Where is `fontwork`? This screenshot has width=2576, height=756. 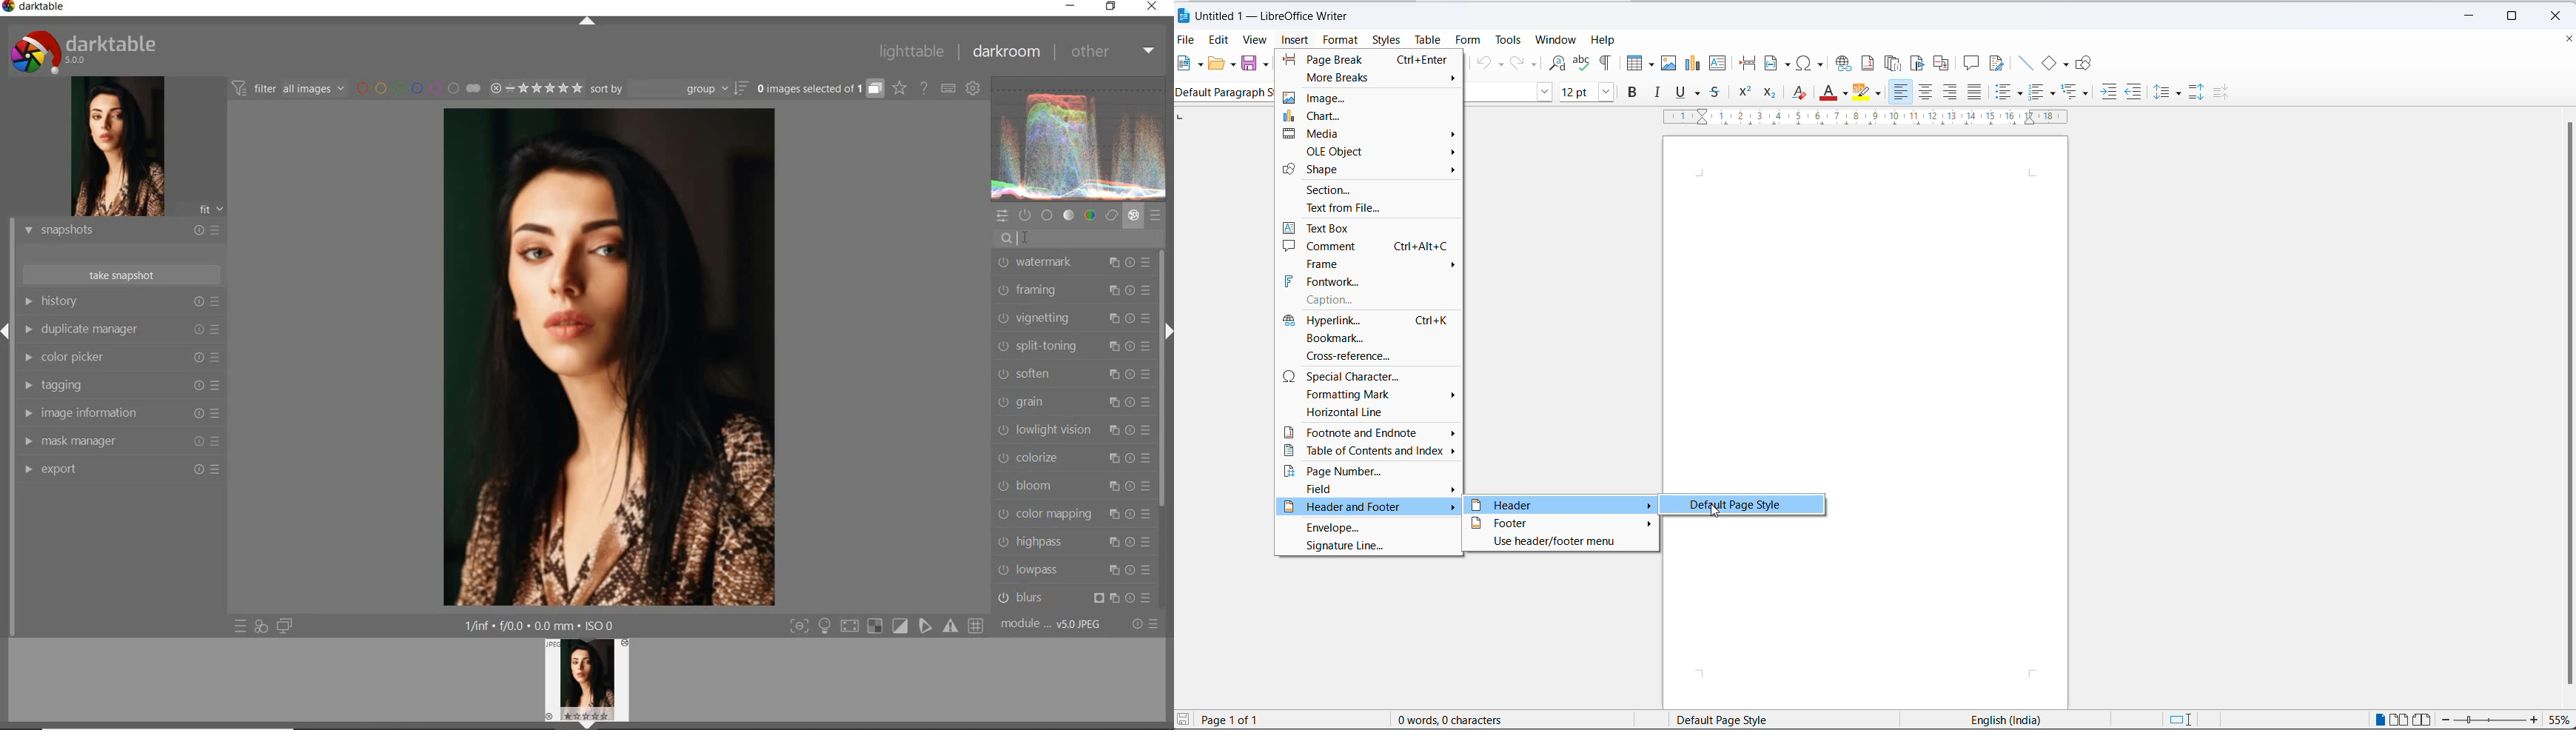
fontwork is located at coordinates (1370, 283).